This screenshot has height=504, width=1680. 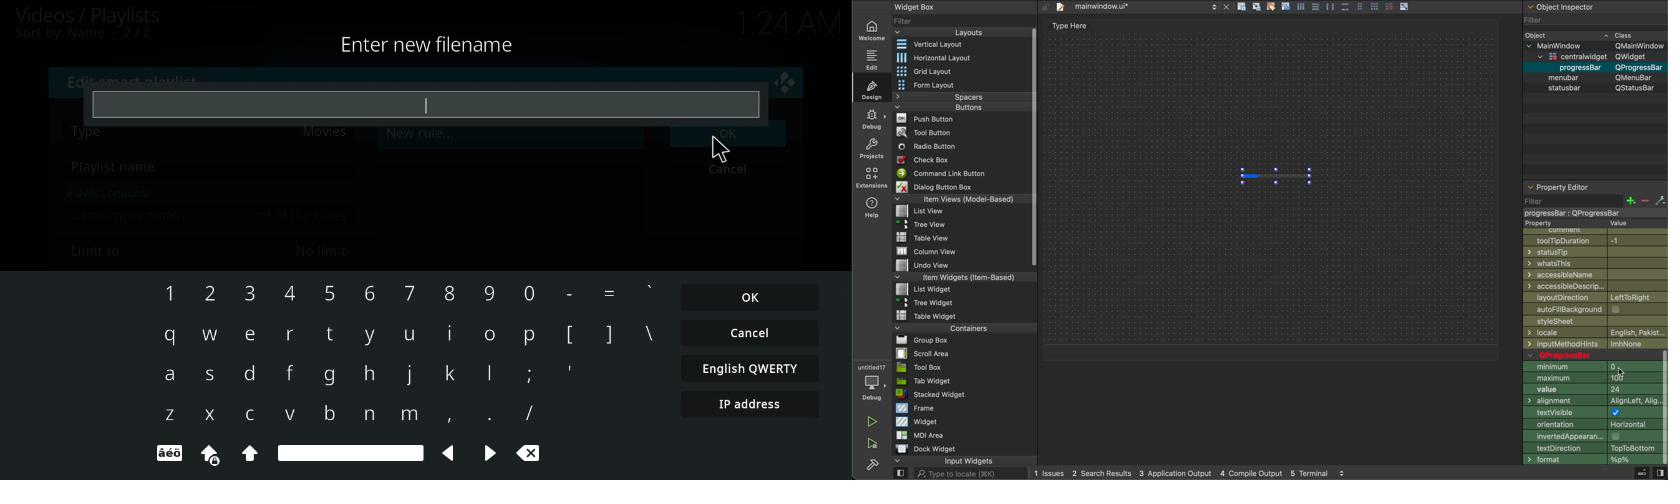 I want to click on Item Widgets, so click(x=954, y=277).